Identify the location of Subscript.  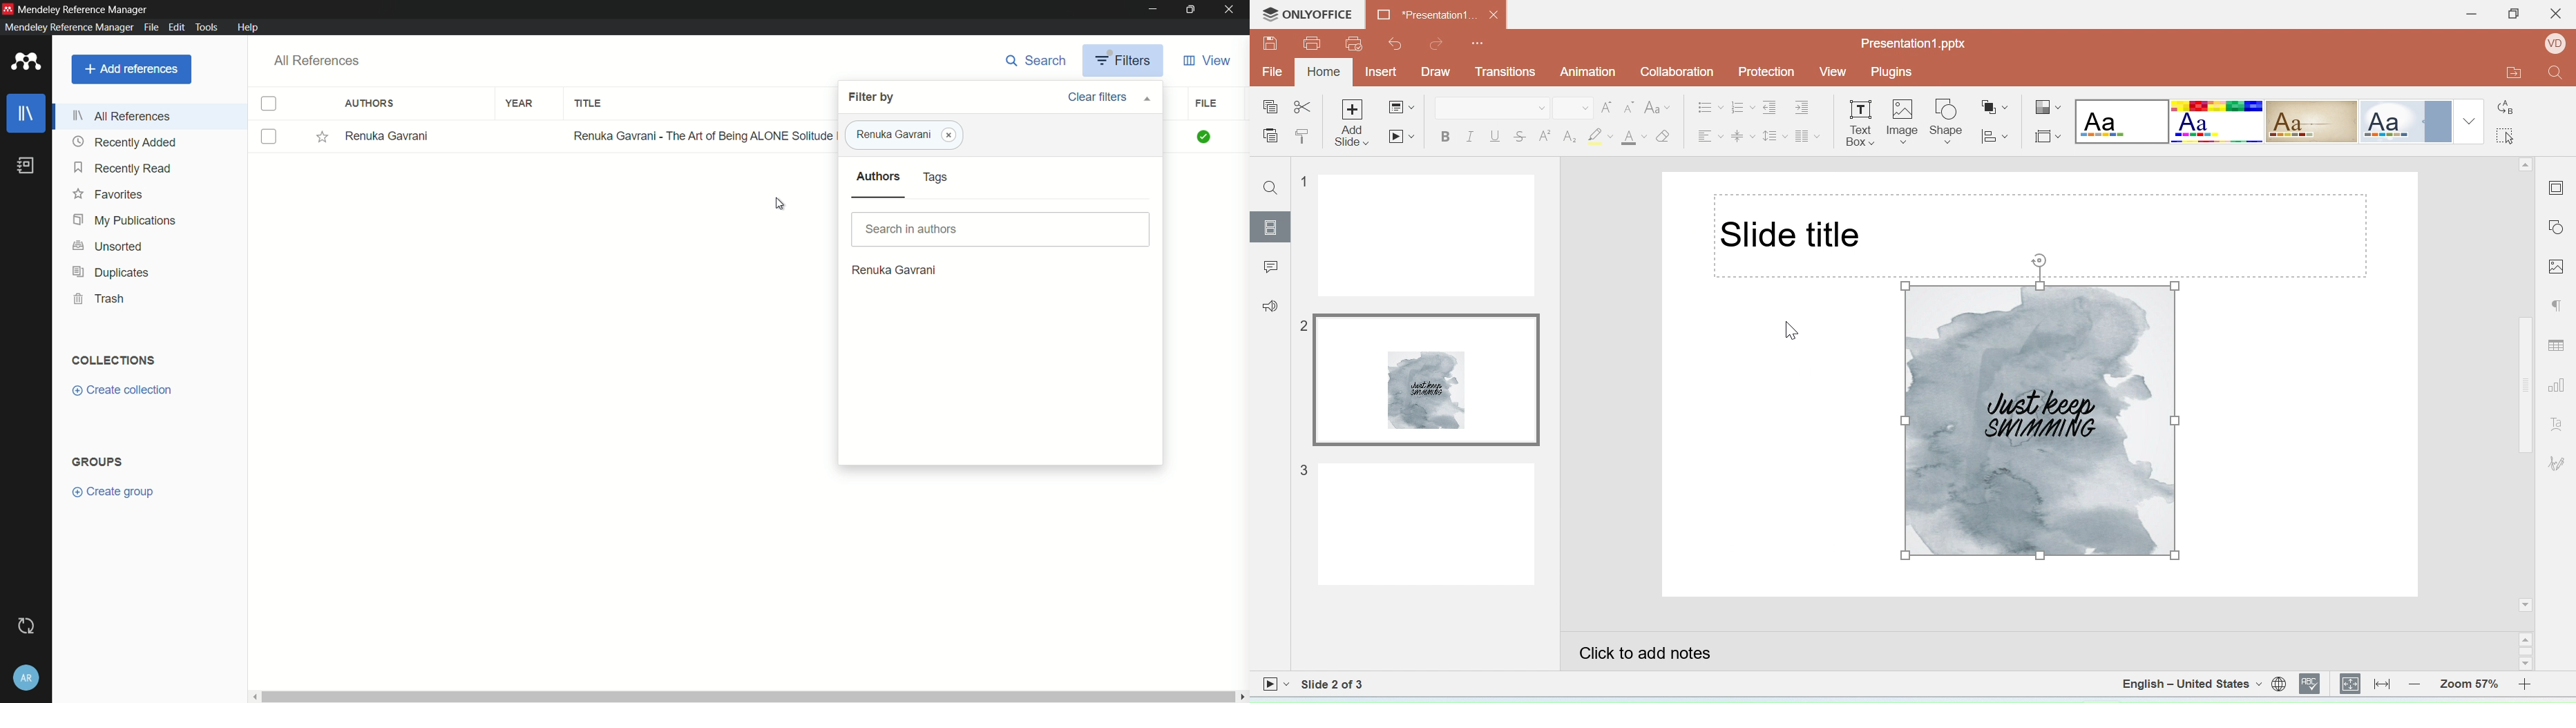
(1570, 137).